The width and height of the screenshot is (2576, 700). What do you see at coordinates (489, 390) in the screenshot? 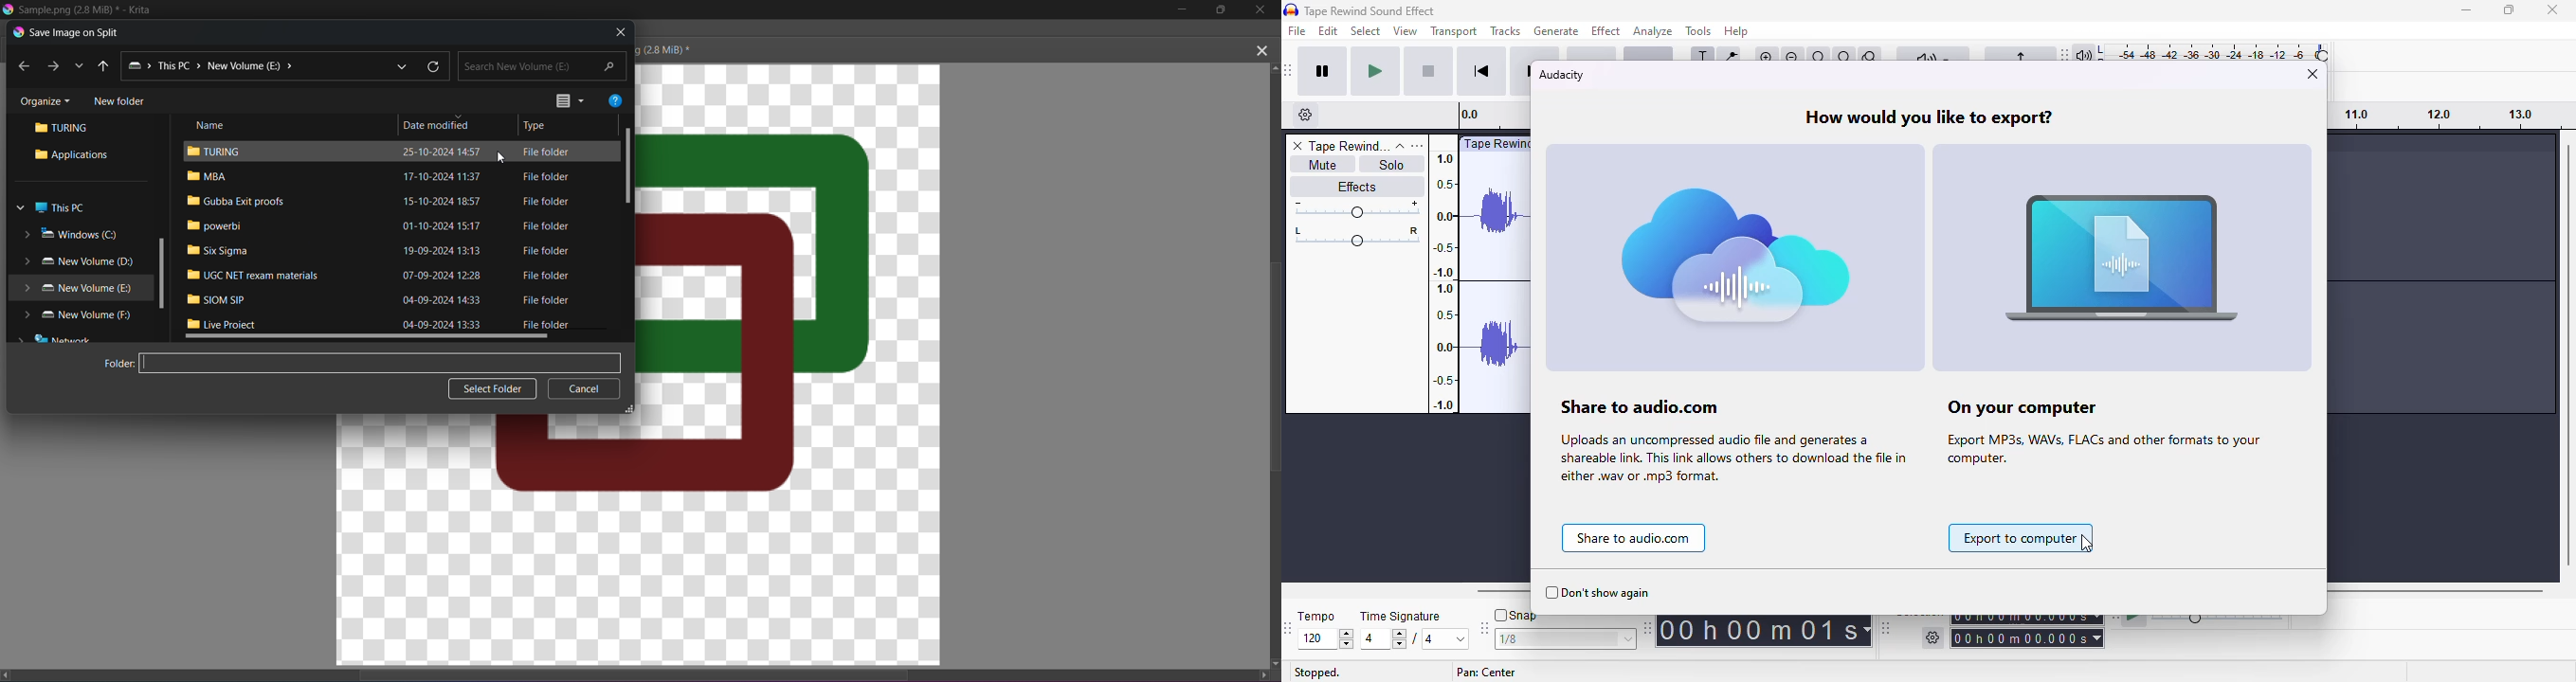
I see `Select folder` at bounding box center [489, 390].